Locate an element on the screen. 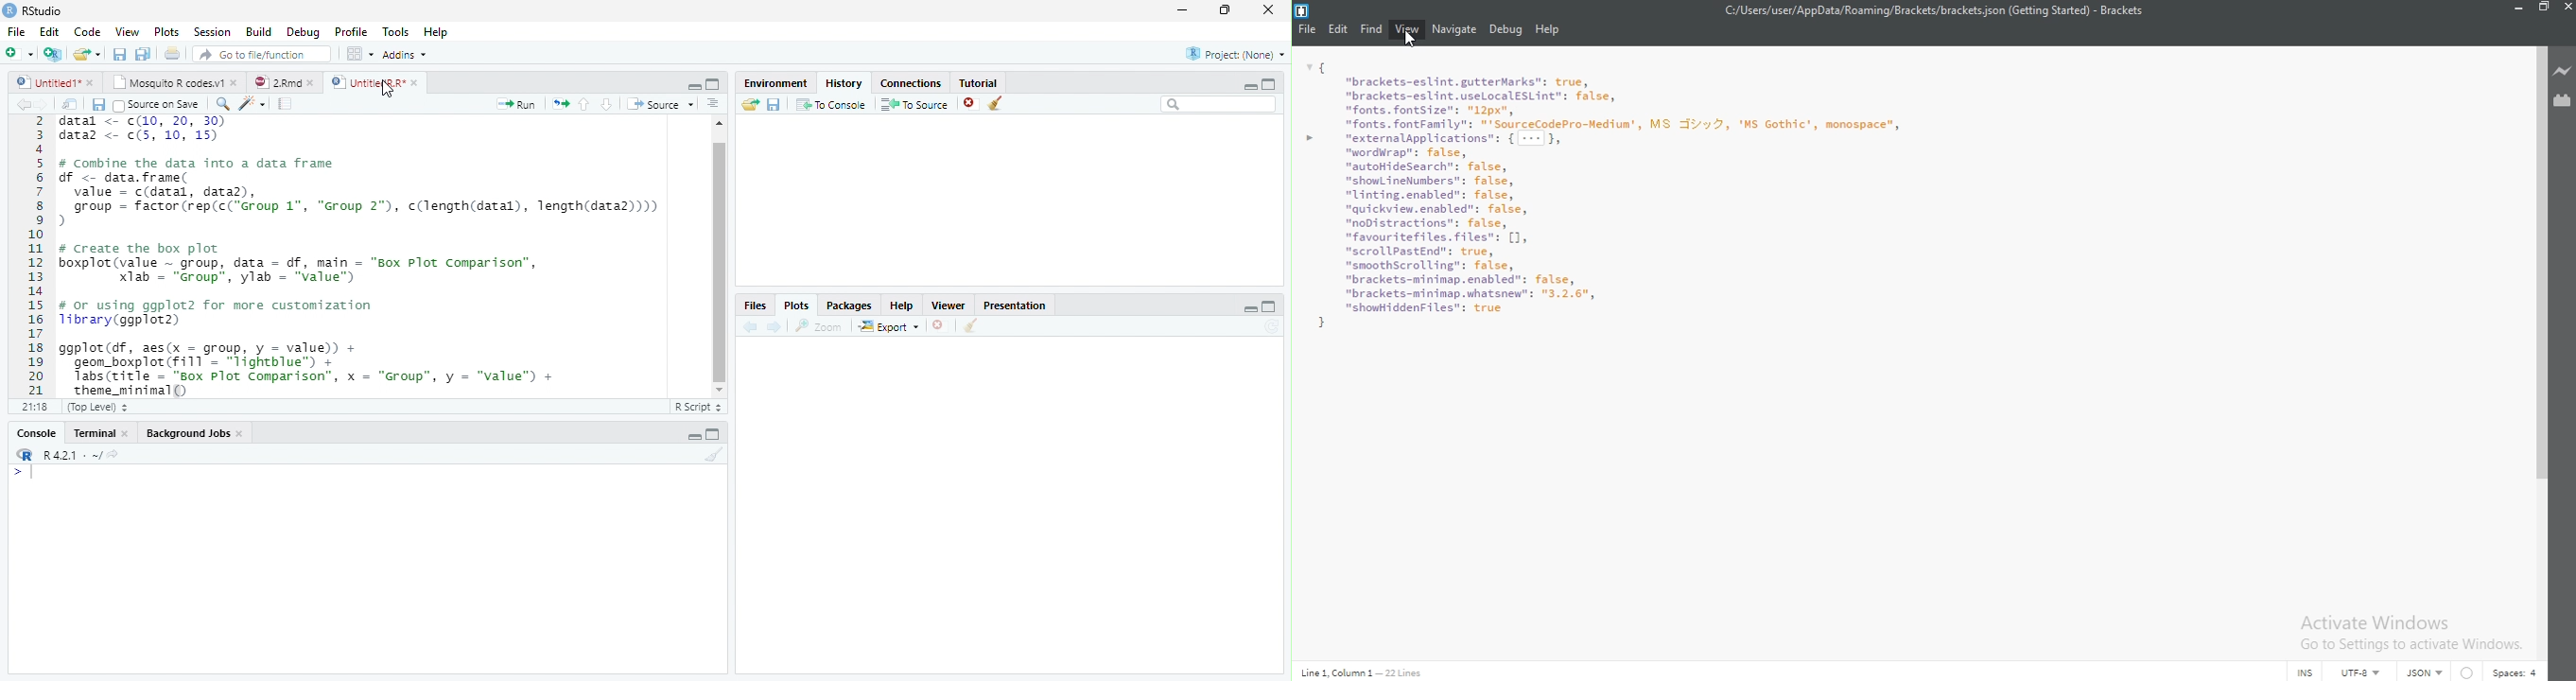  Line code data is located at coordinates (1365, 672).